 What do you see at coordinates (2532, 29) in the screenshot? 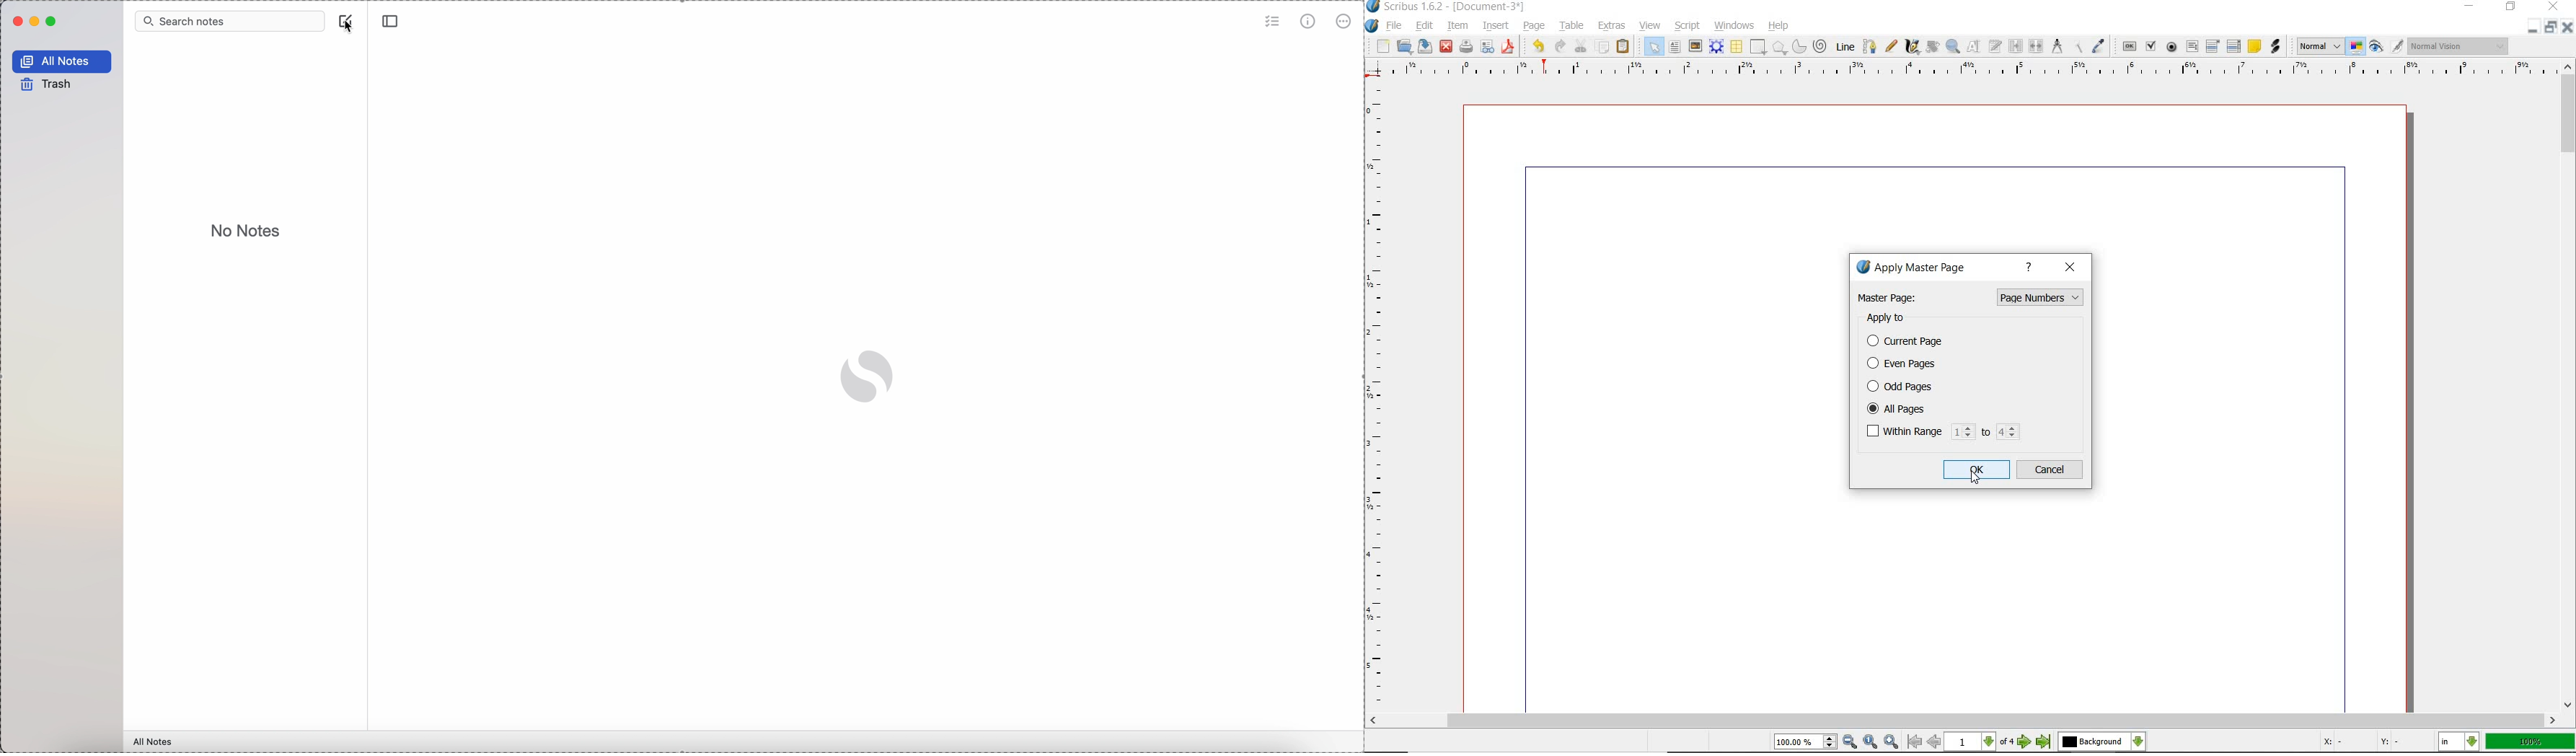
I see `Restore Down` at bounding box center [2532, 29].